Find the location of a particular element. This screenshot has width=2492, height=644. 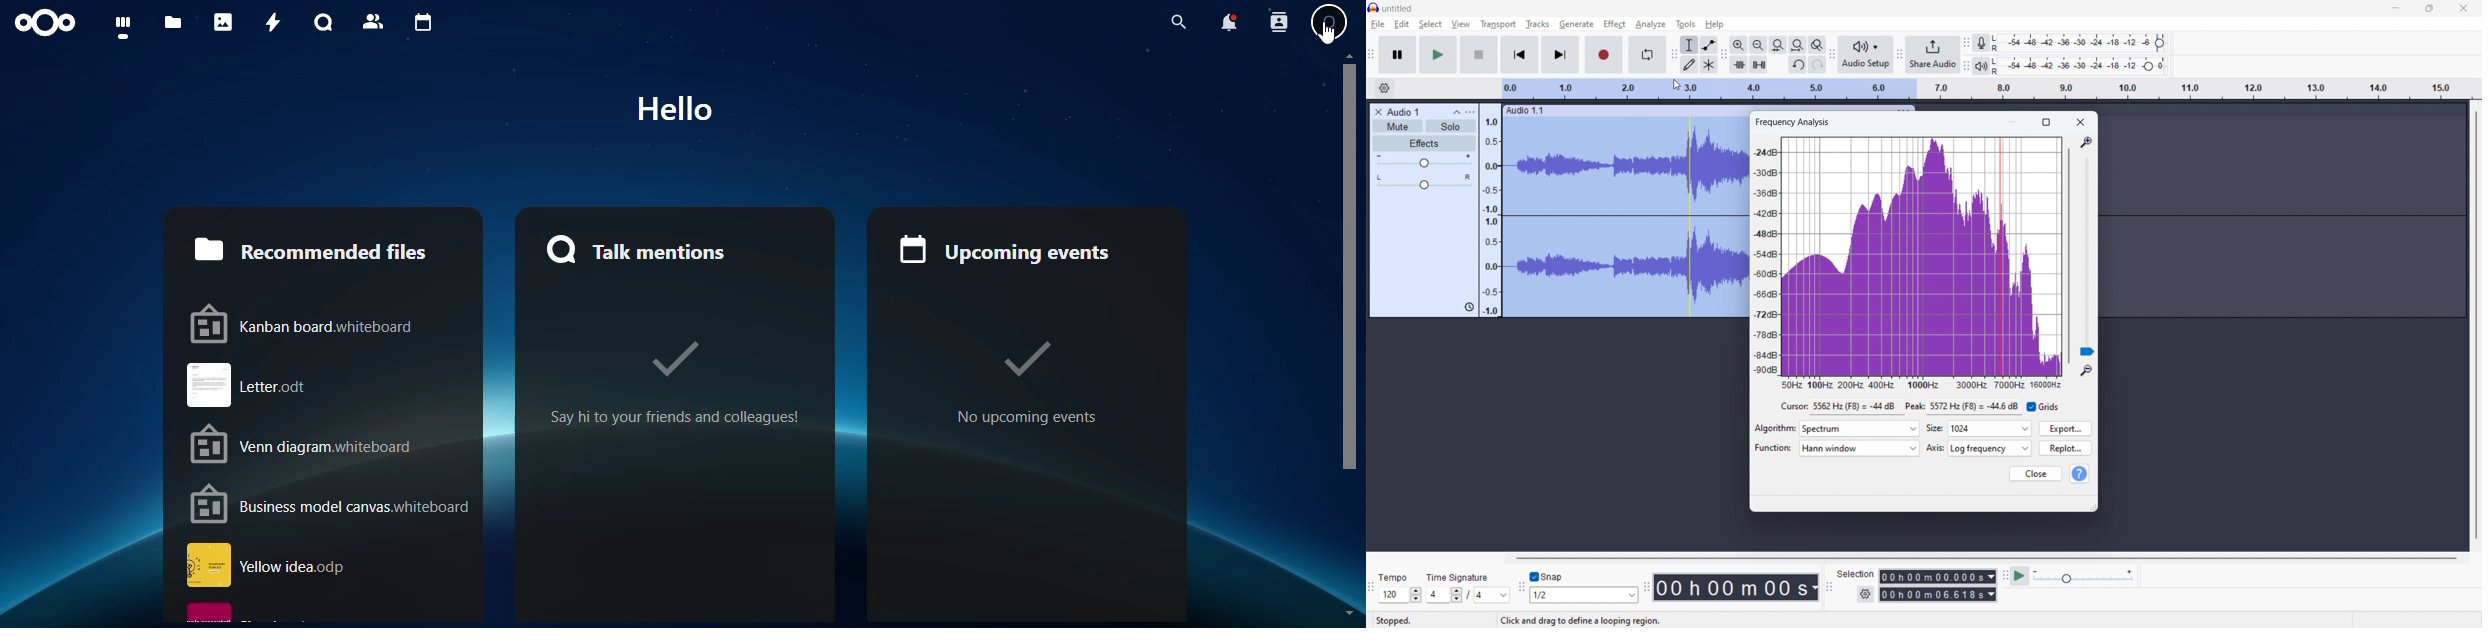

calendar is located at coordinates (419, 22).